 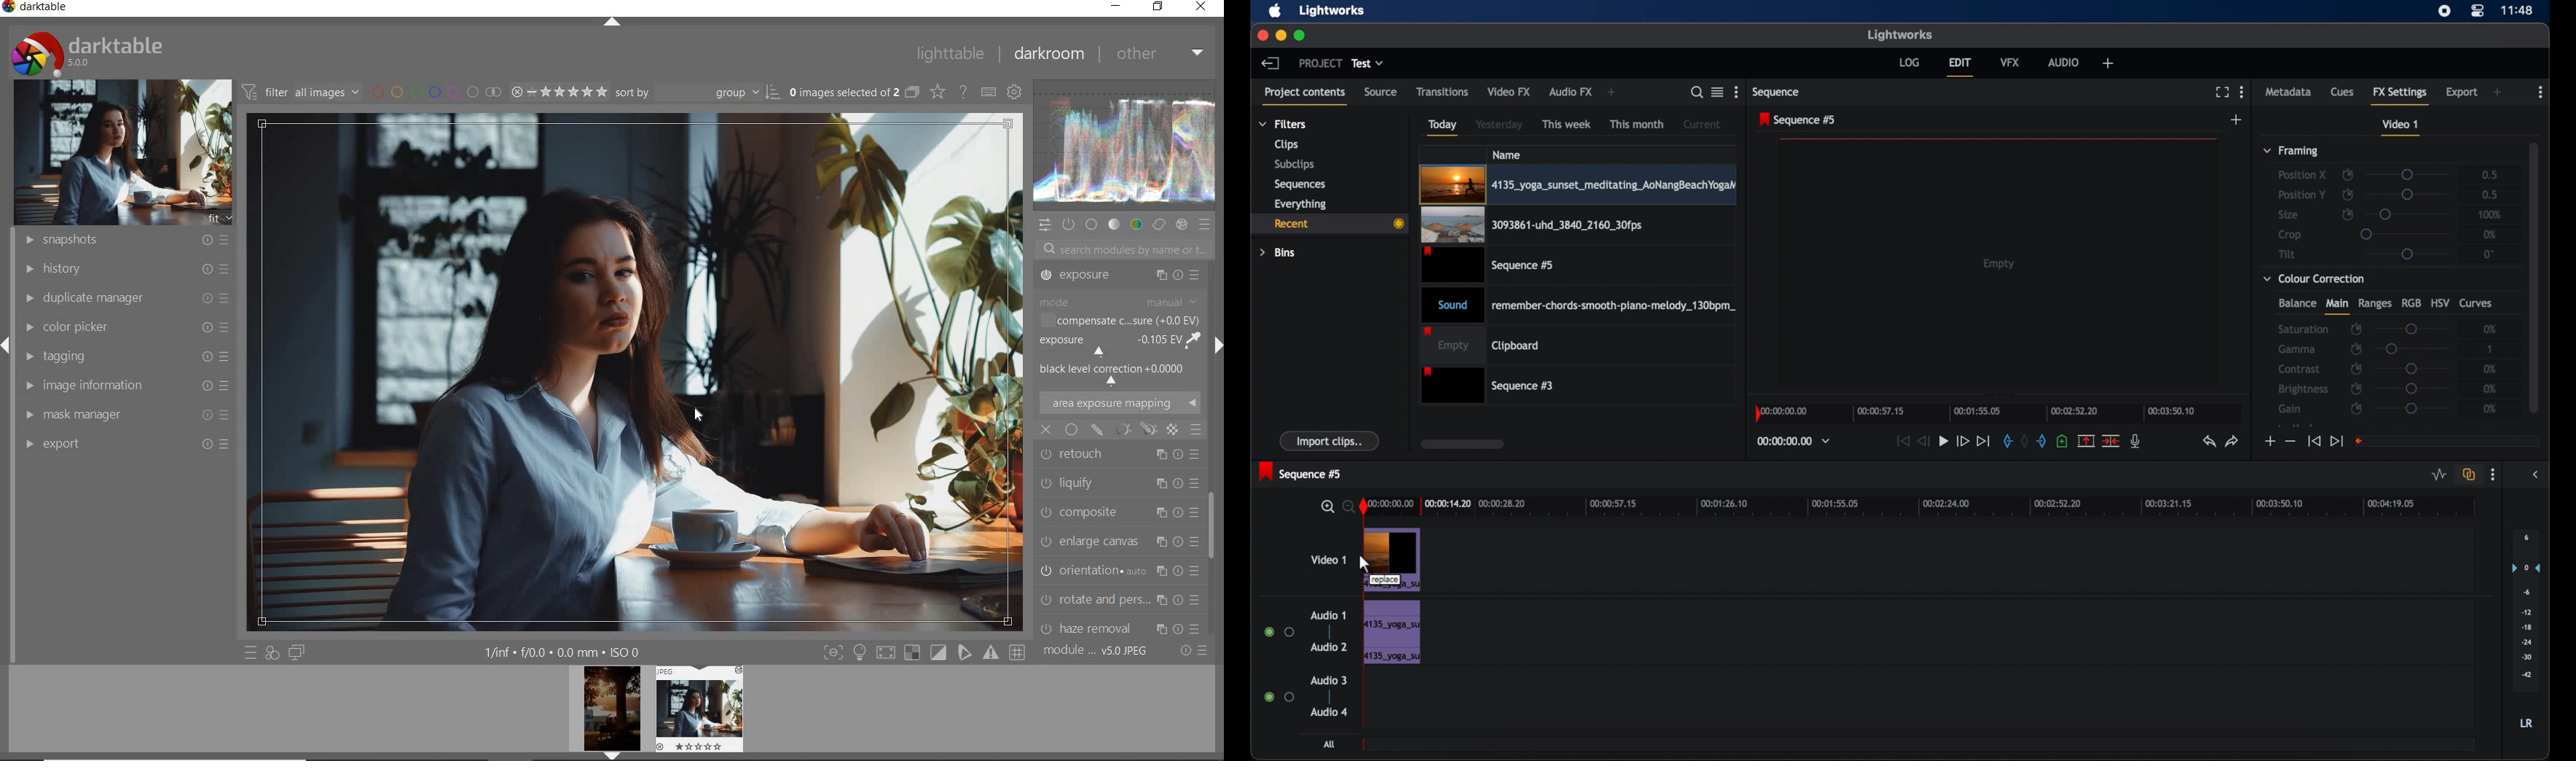 What do you see at coordinates (1280, 632) in the screenshot?
I see `radio buttons` at bounding box center [1280, 632].